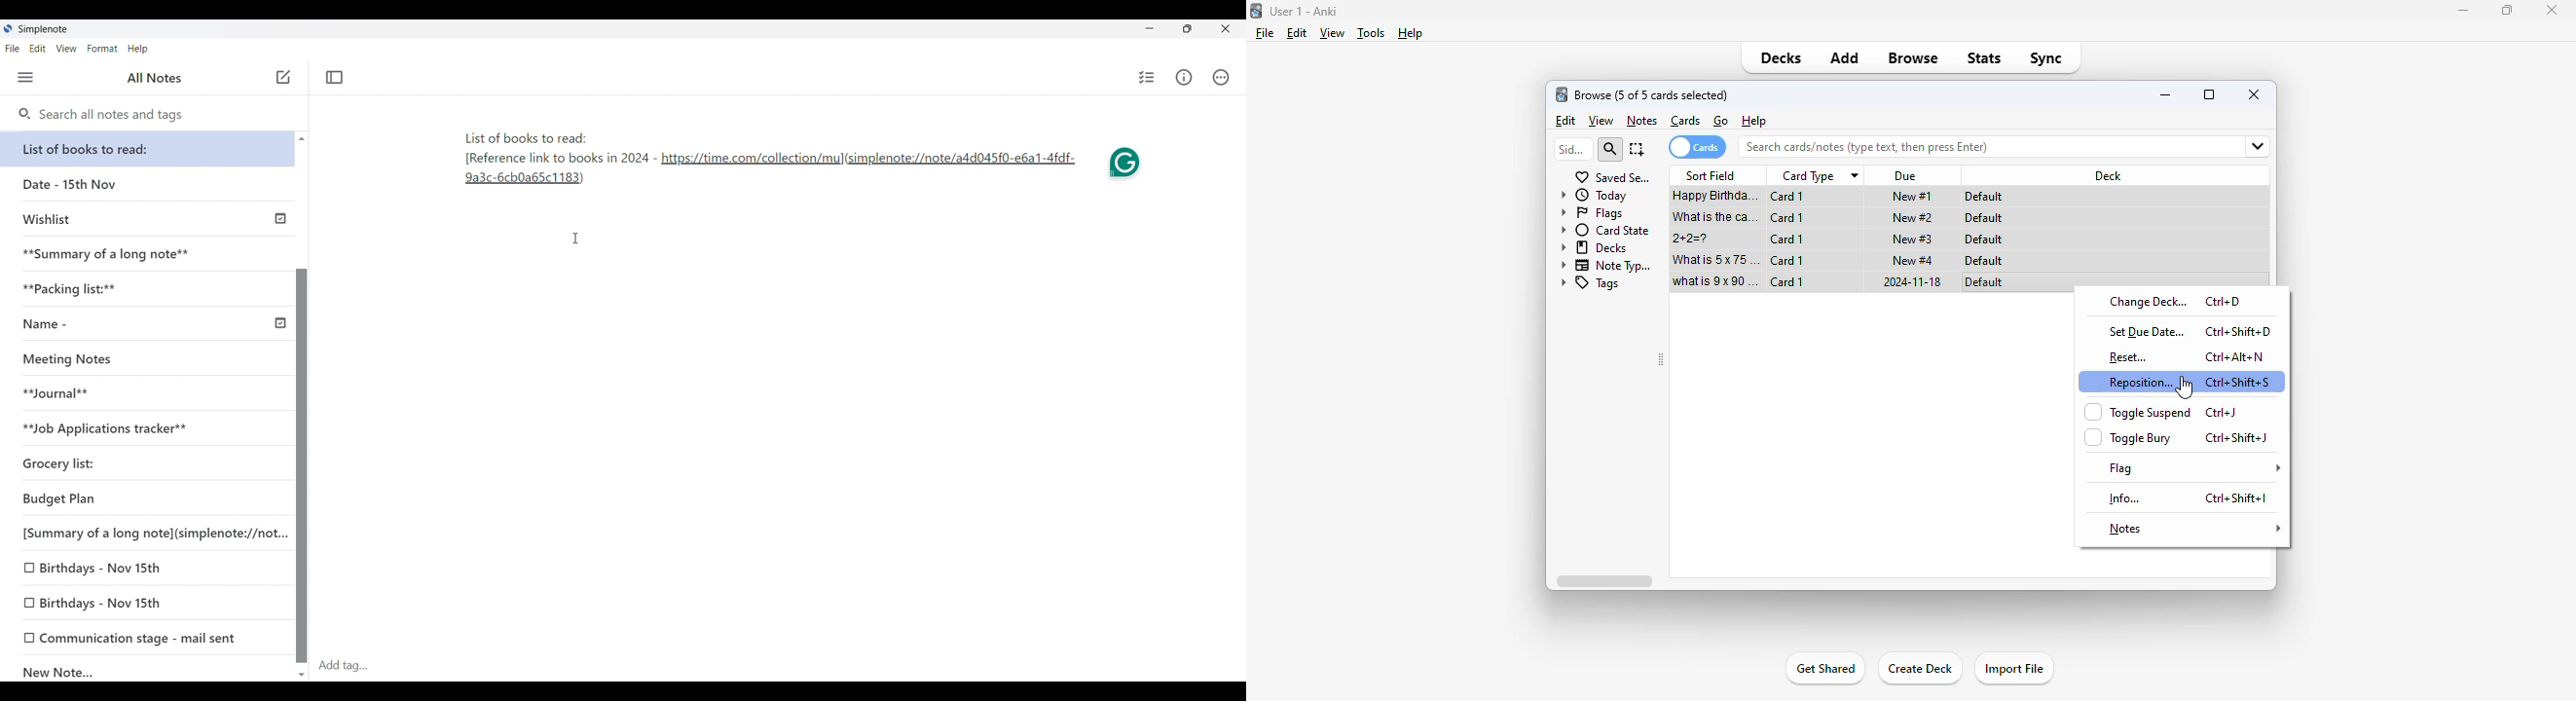 This screenshot has width=2576, height=728. What do you see at coordinates (143, 429) in the screenshot?
I see `**Job Applications tracker**` at bounding box center [143, 429].